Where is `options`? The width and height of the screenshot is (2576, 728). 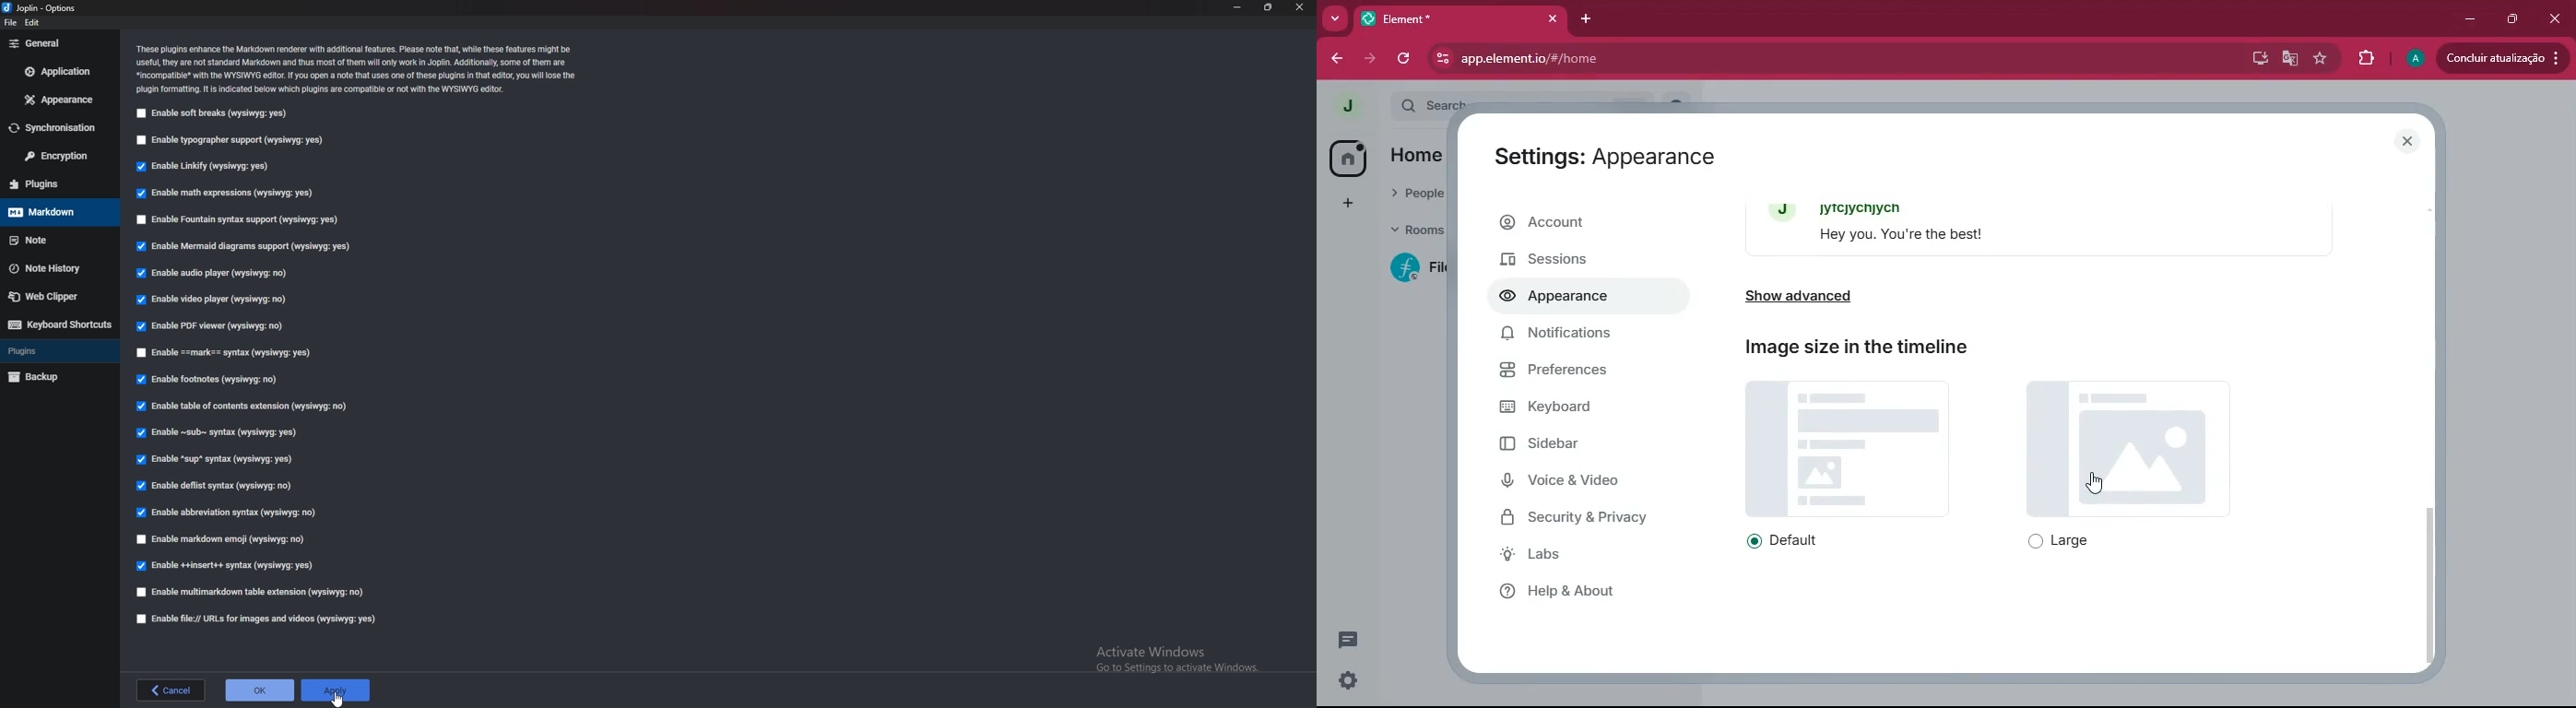
options is located at coordinates (39, 9).